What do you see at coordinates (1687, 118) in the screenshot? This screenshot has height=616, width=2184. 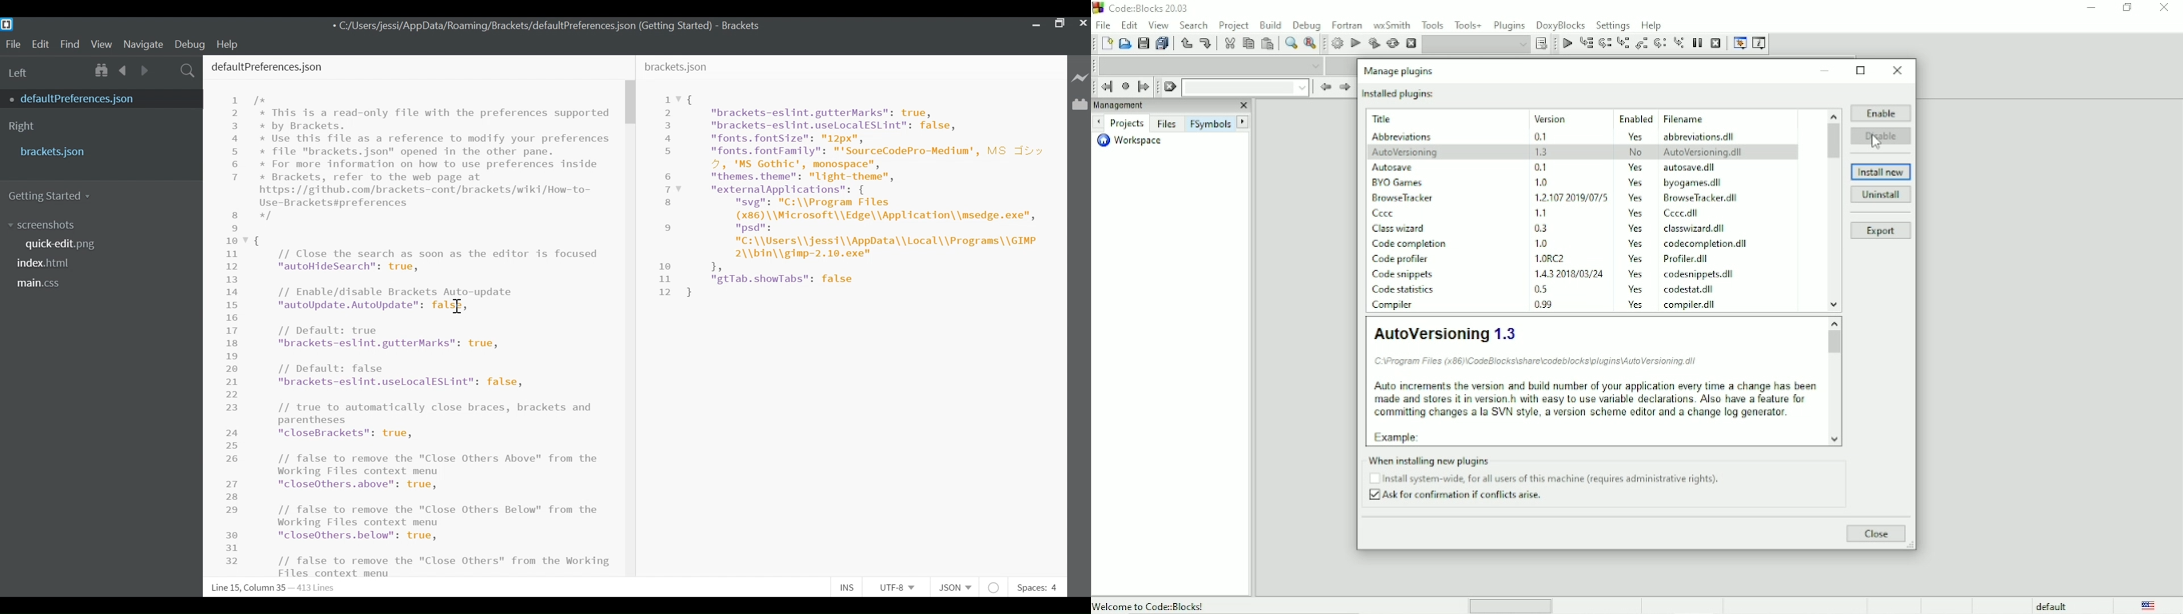 I see `Filename` at bounding box center [1687, 118].